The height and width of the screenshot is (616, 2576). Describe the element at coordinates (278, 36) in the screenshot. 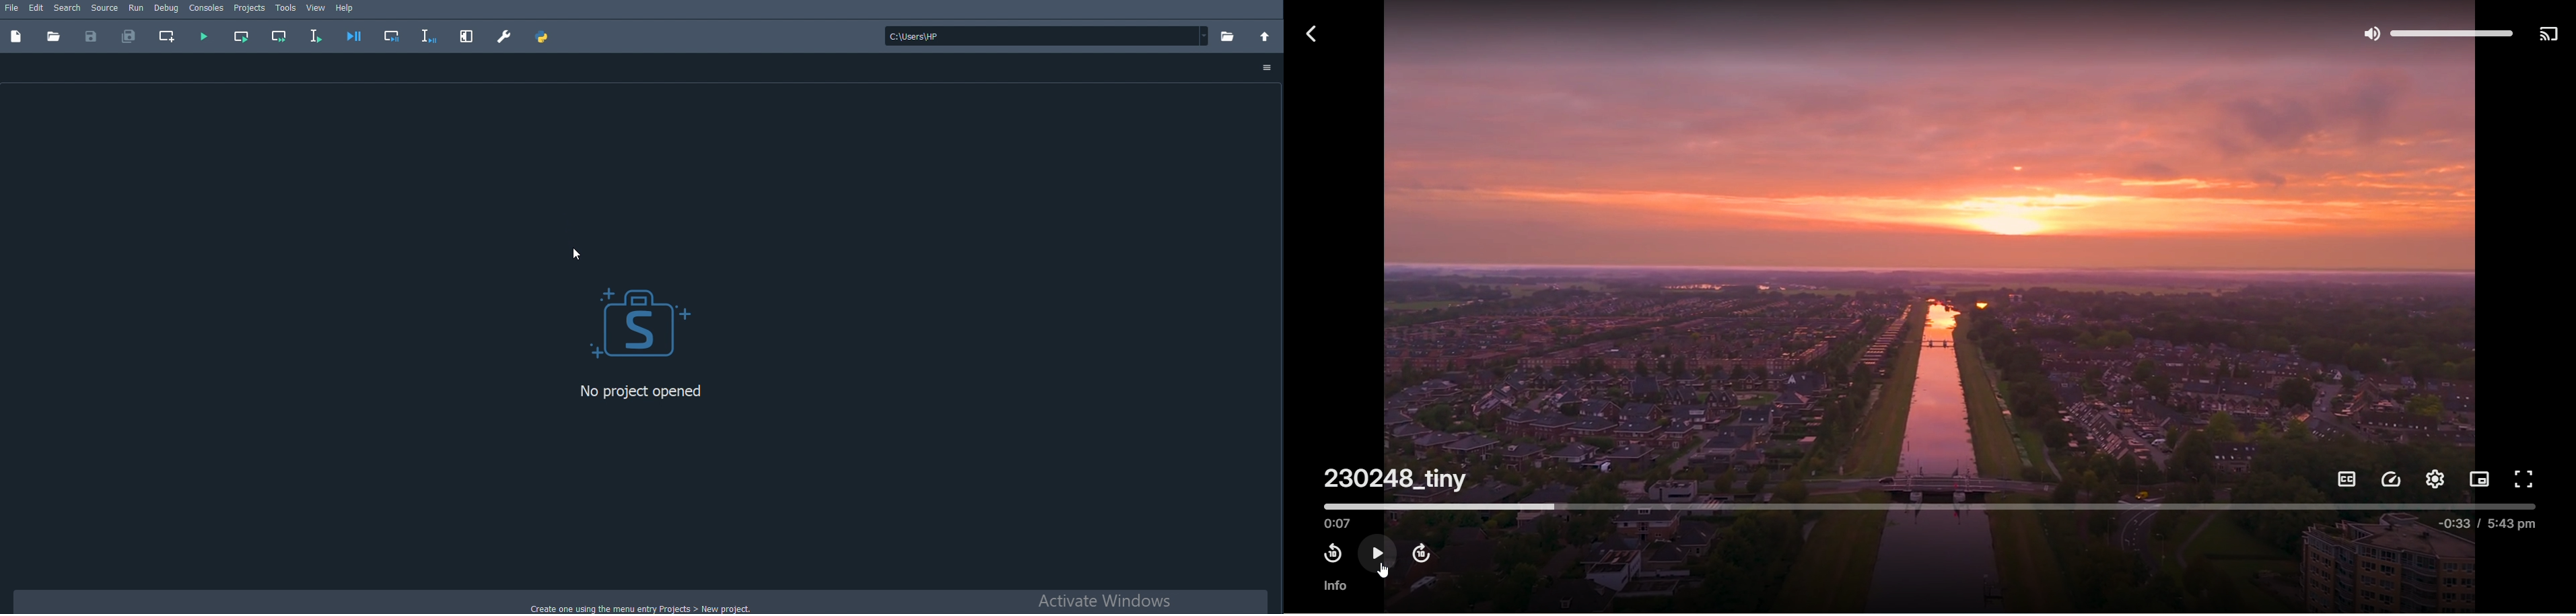

I see `Run current cell and go to the next one` at that location.